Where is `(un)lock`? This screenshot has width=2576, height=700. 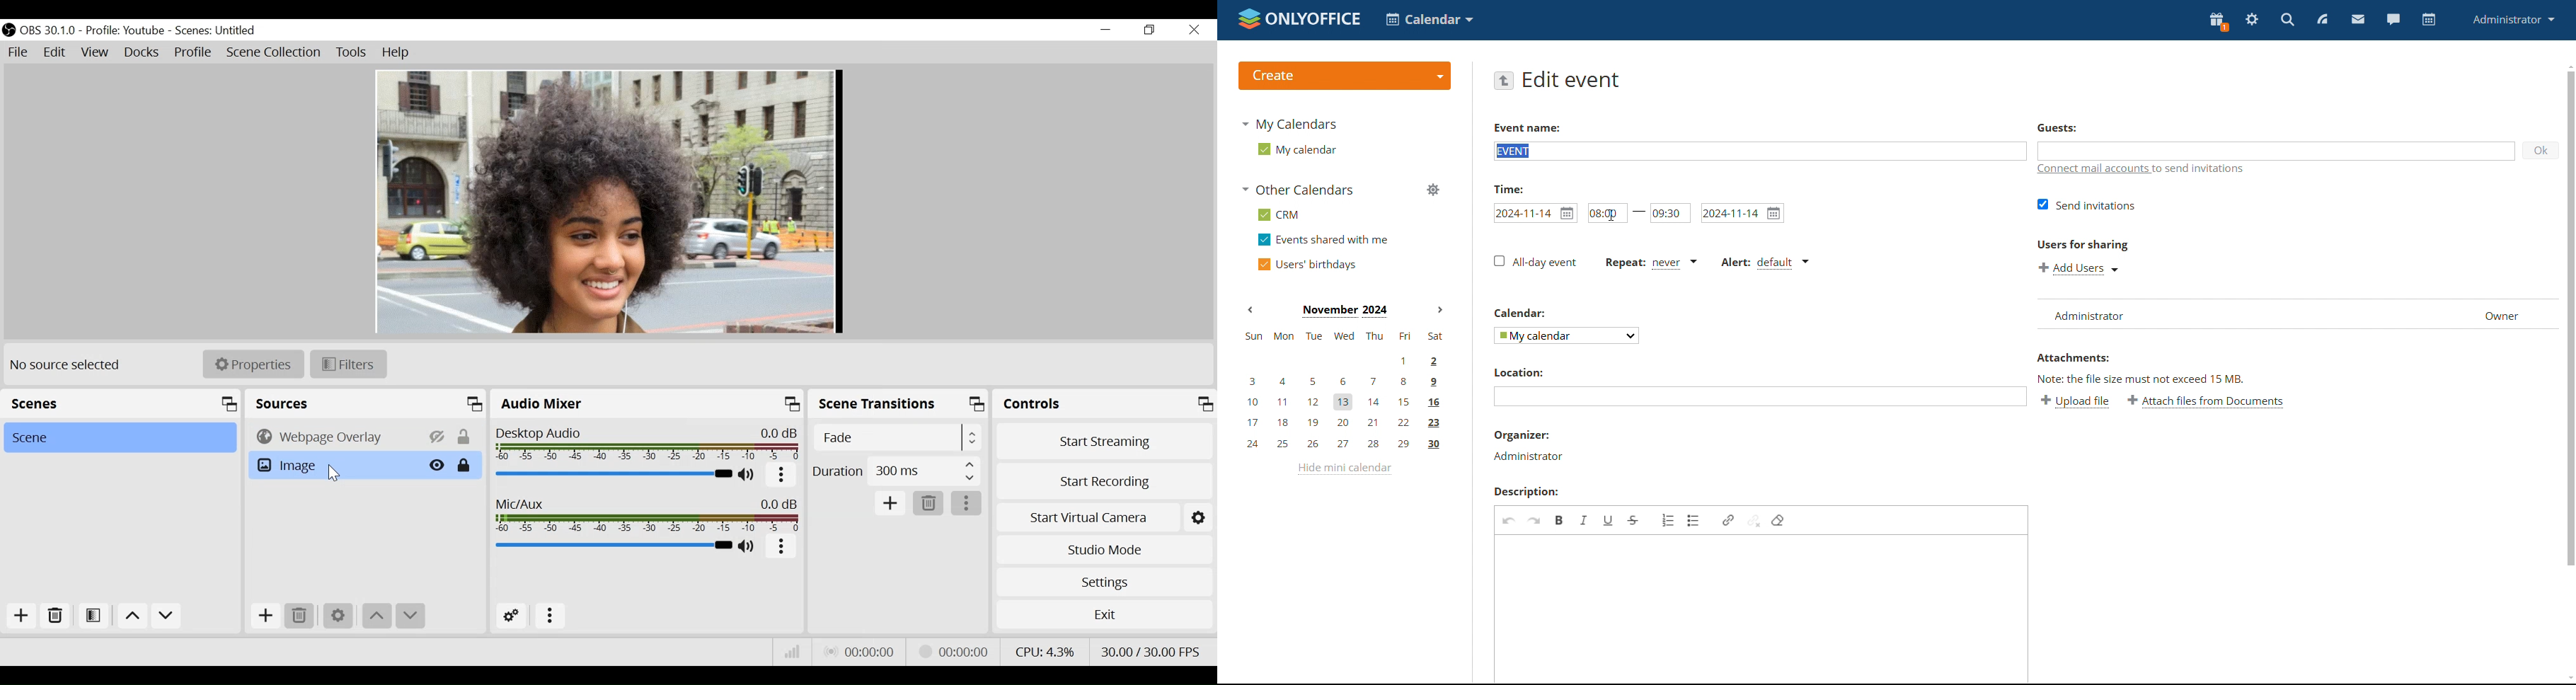 (un)lock is located at coordinates (466, 466).